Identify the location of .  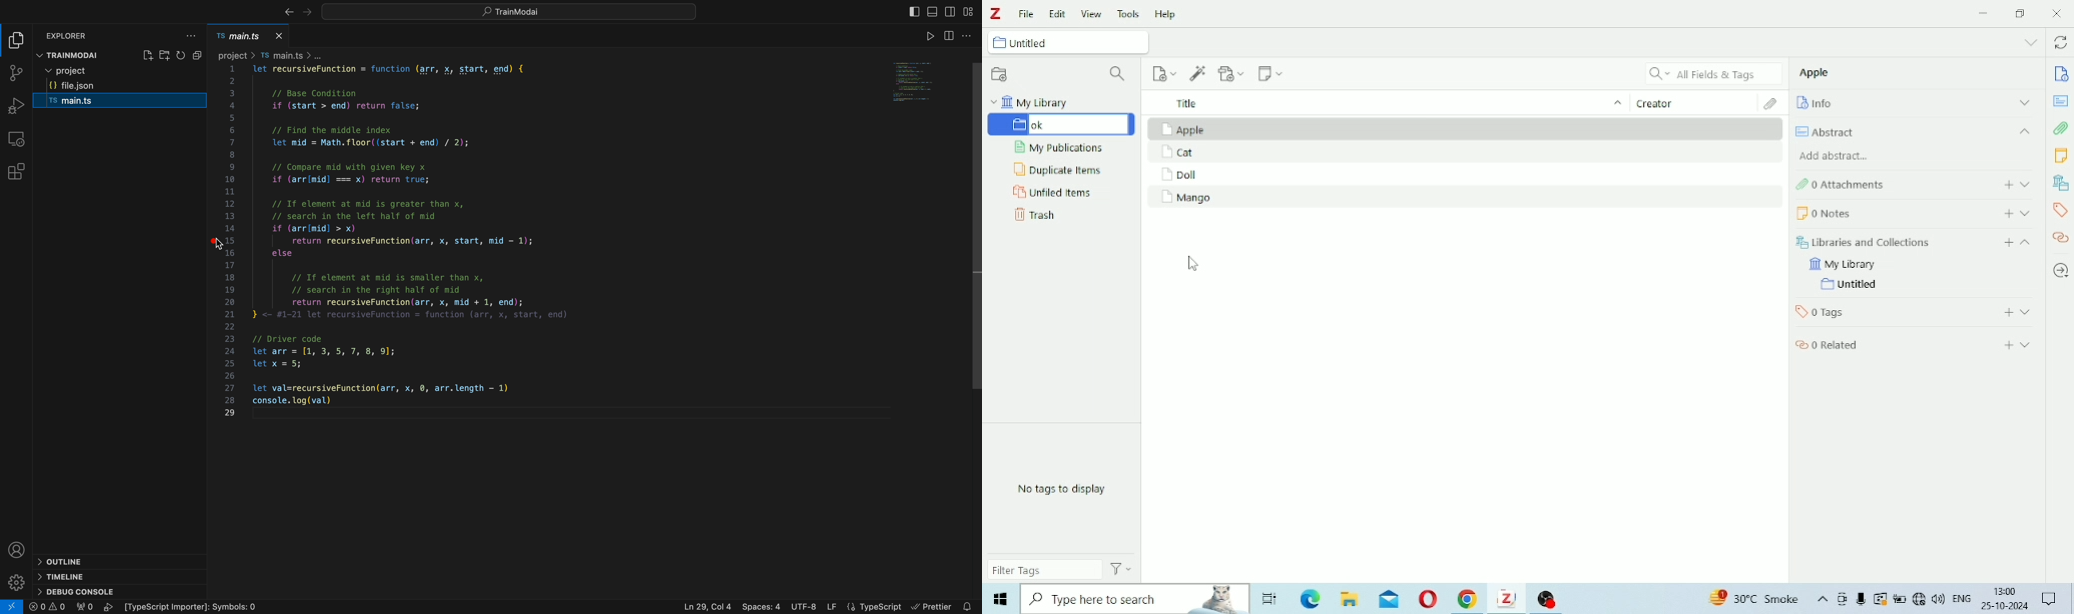
(1547, 598).